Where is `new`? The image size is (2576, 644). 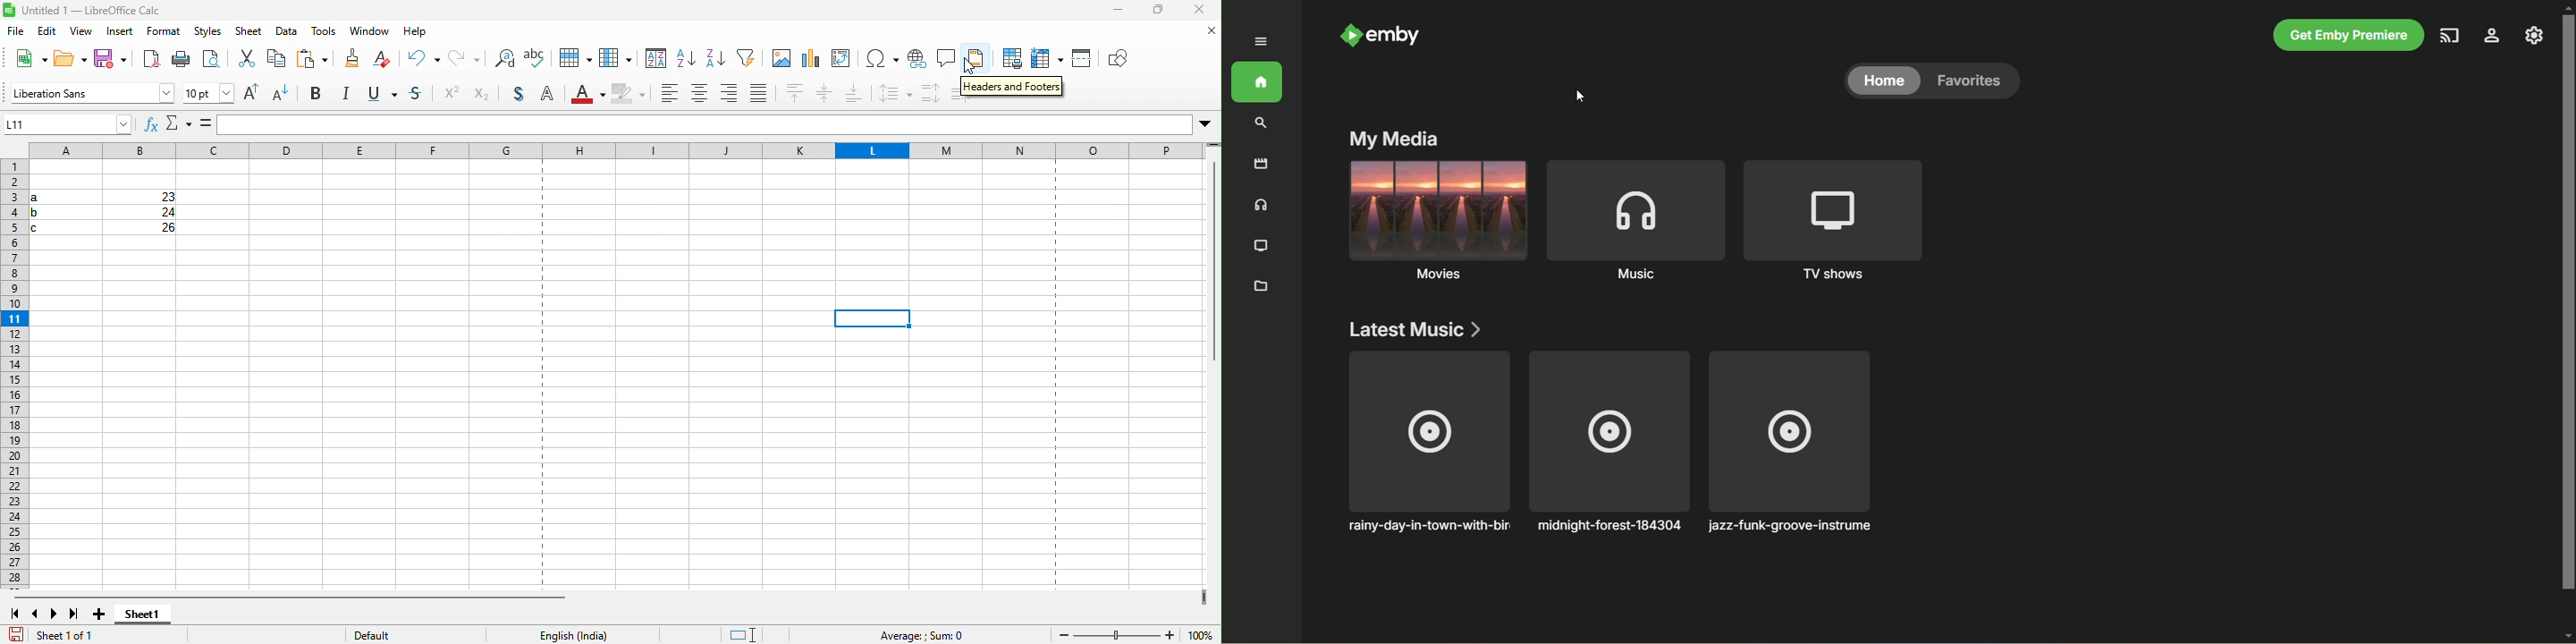 new is located at coordinates (30, 59).